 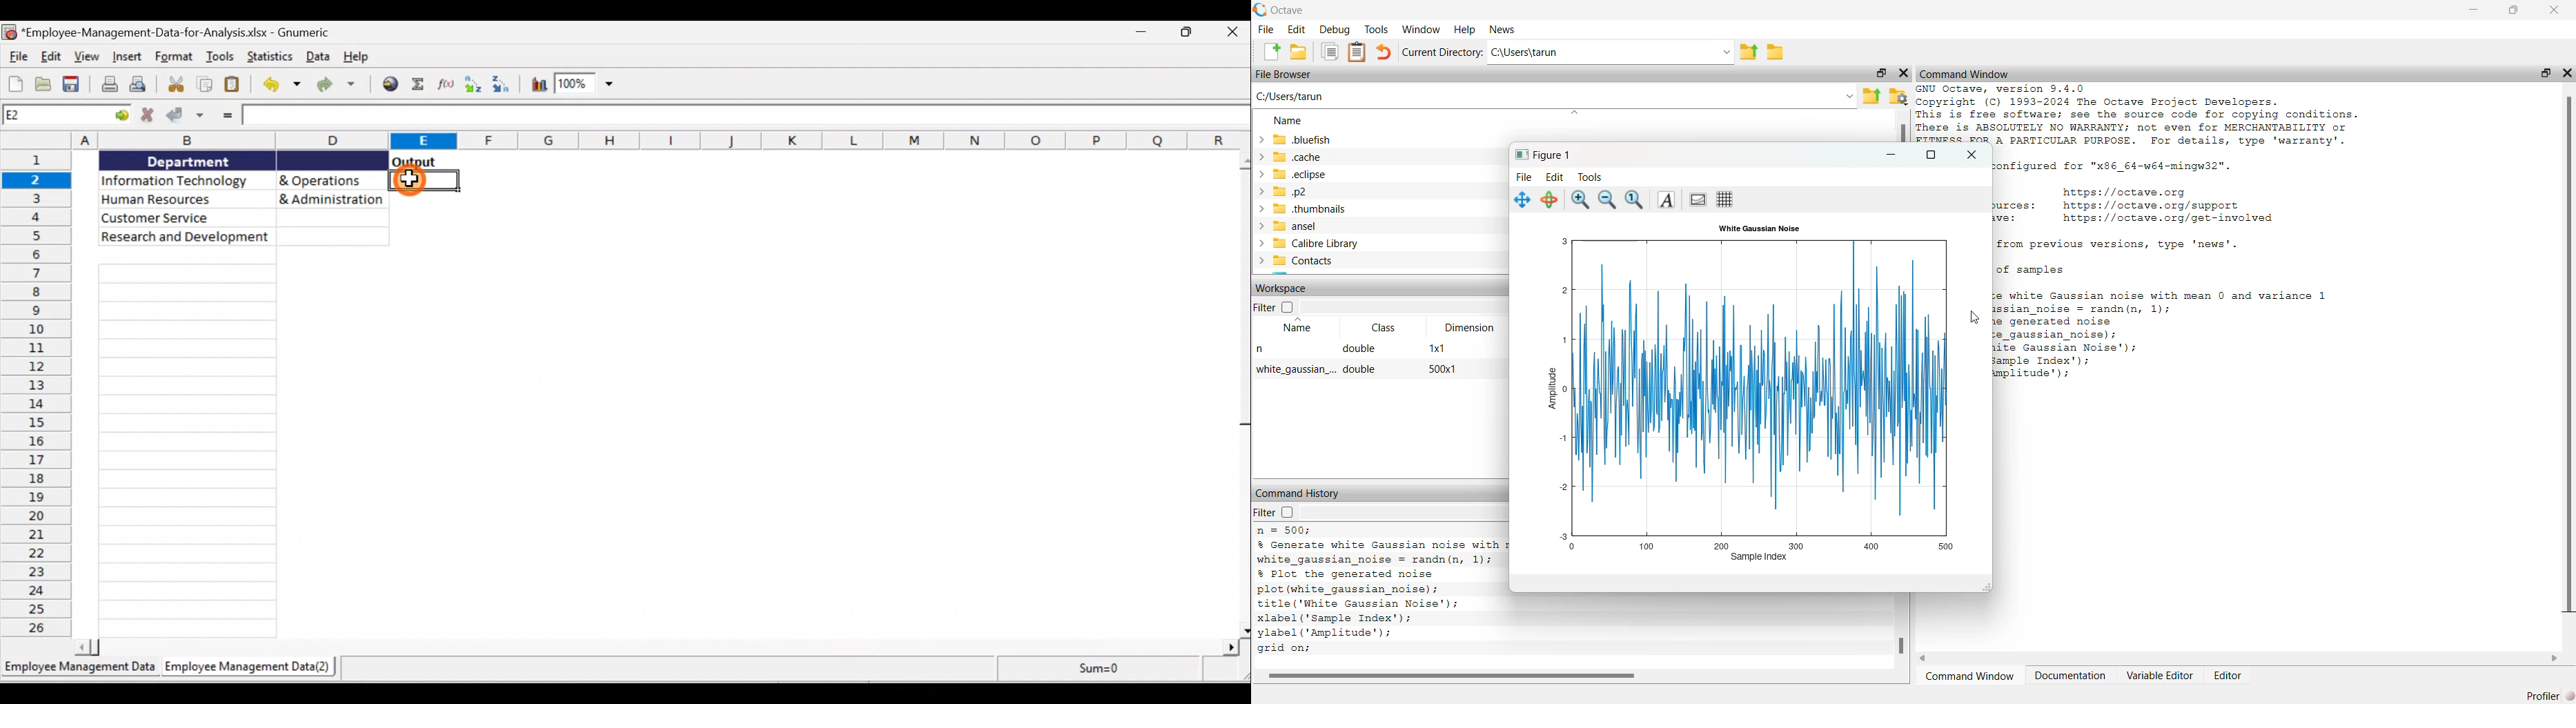 What do you see at coordinates (1973, 74) in the screenshot?
I see ` Command Window` at bounding box center [1973, 74].